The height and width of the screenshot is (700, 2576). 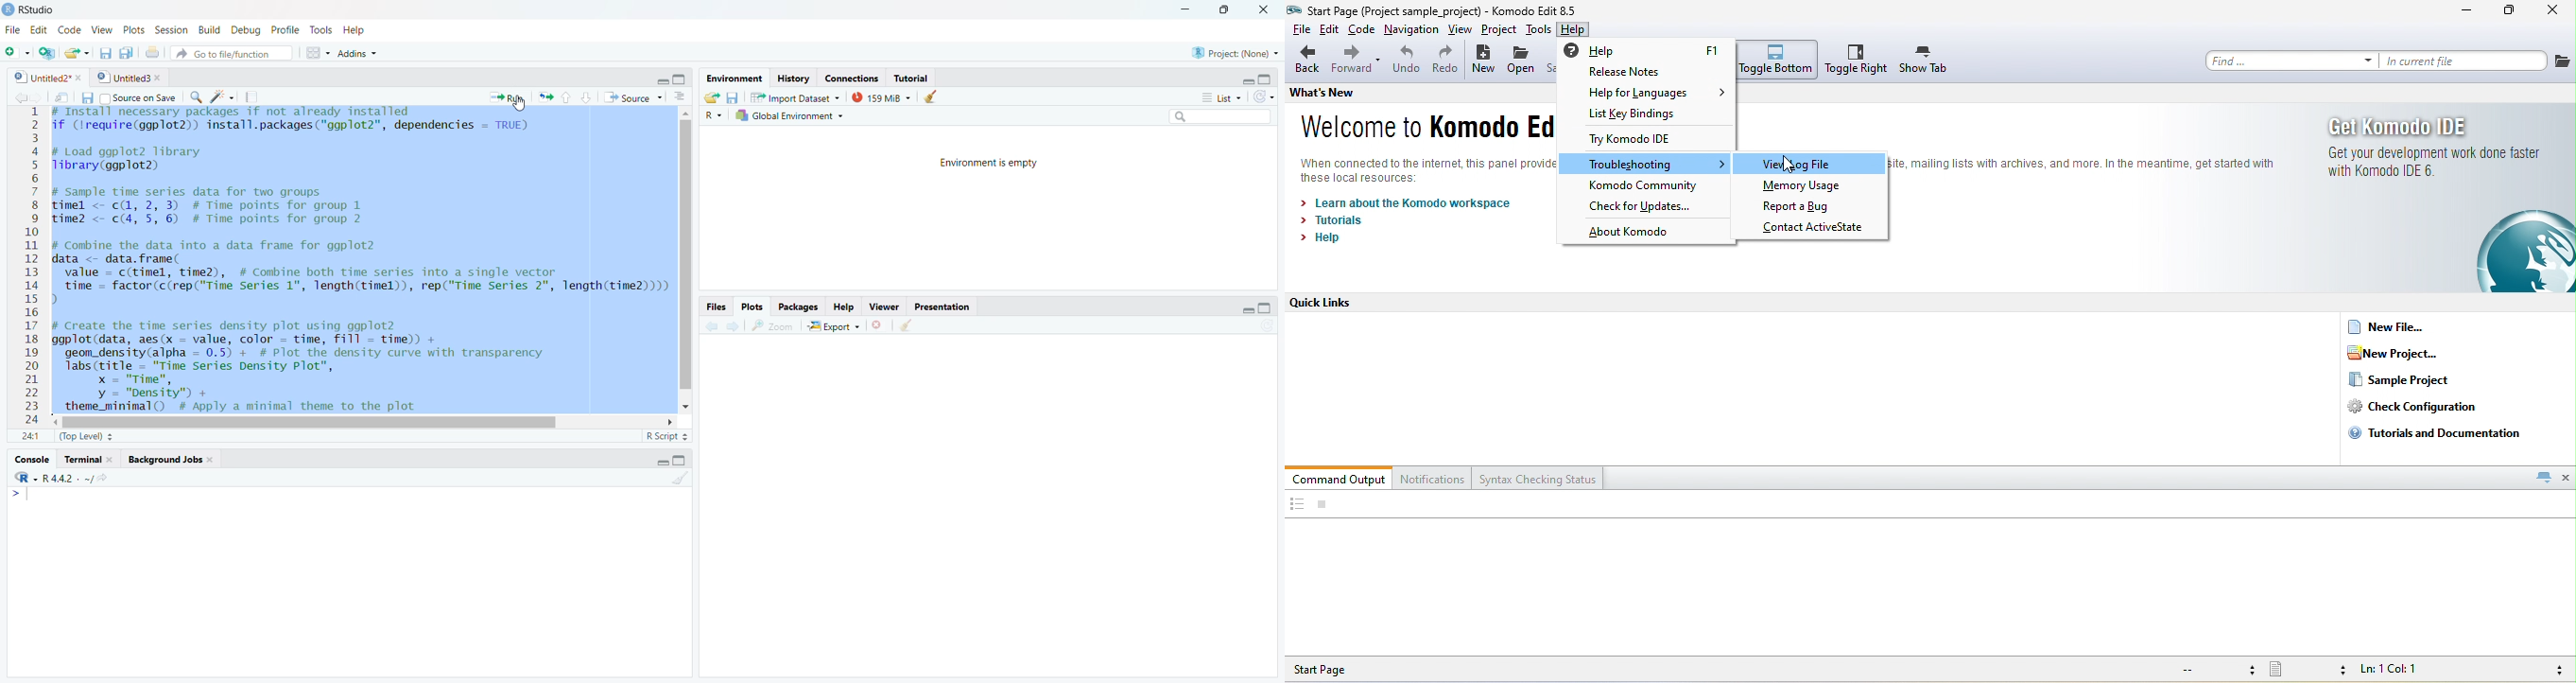 I want to click on Zoom, so click(x=772, y=326).